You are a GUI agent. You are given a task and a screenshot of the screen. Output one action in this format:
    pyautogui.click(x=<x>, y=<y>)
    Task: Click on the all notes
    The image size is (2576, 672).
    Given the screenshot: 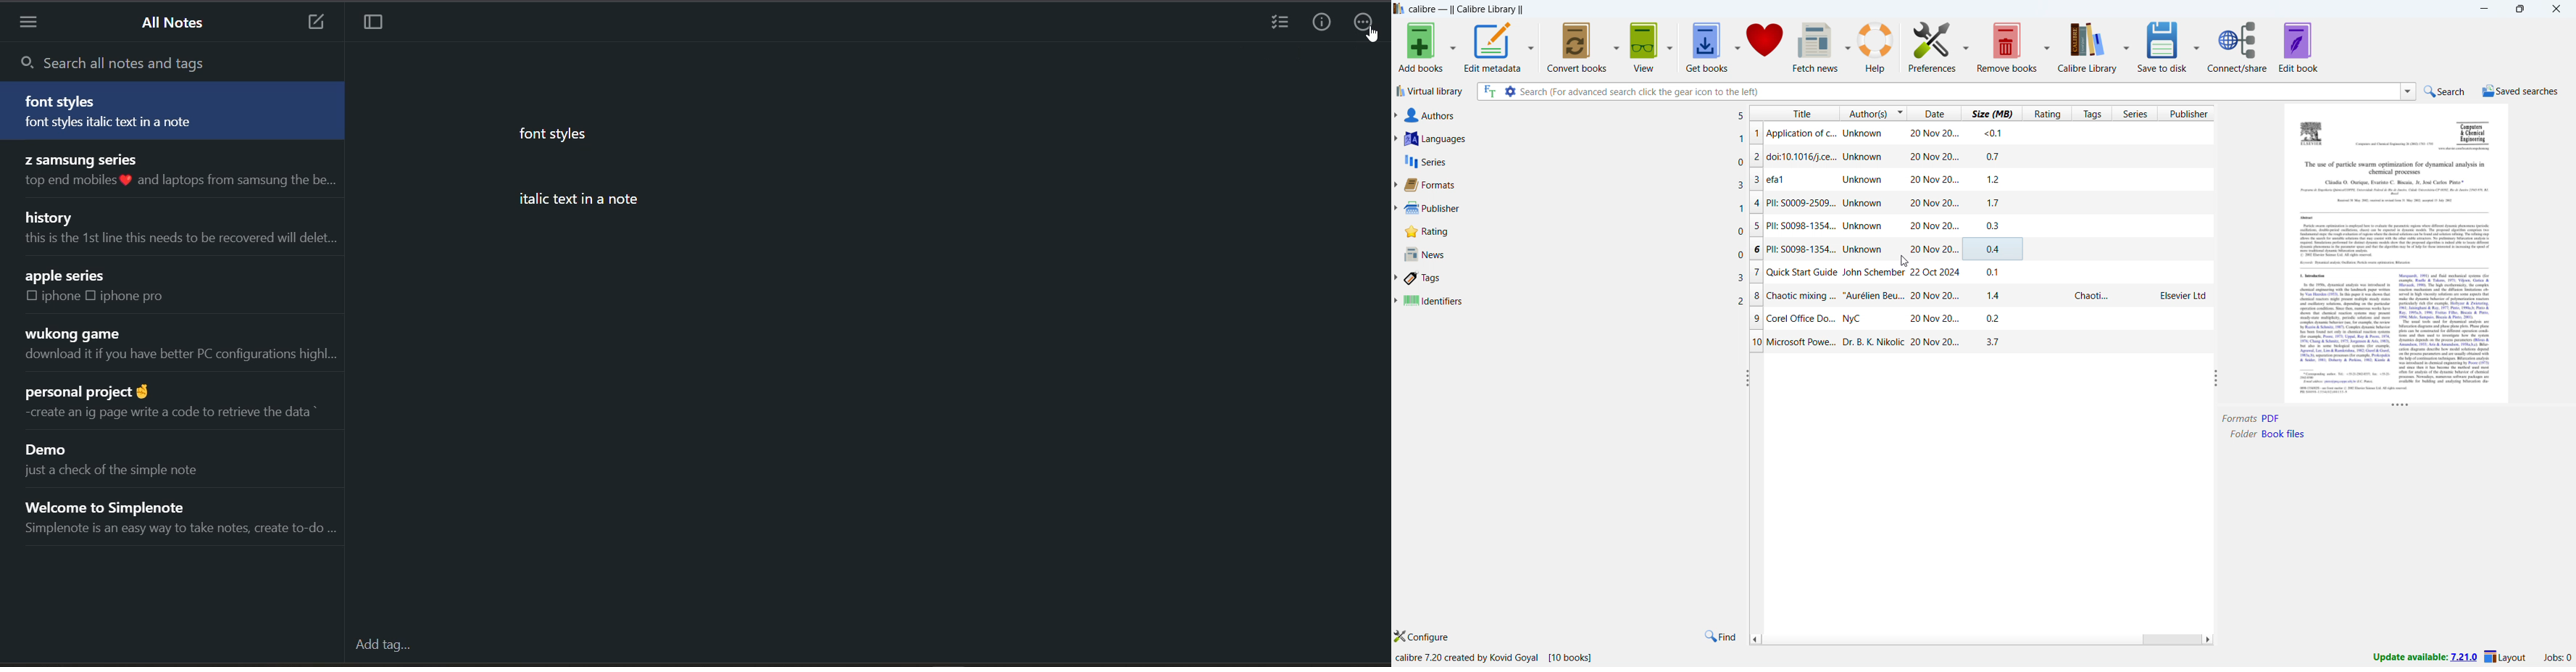 What is the action you would take?
    pyautogui.click(x=177, y=26)
    